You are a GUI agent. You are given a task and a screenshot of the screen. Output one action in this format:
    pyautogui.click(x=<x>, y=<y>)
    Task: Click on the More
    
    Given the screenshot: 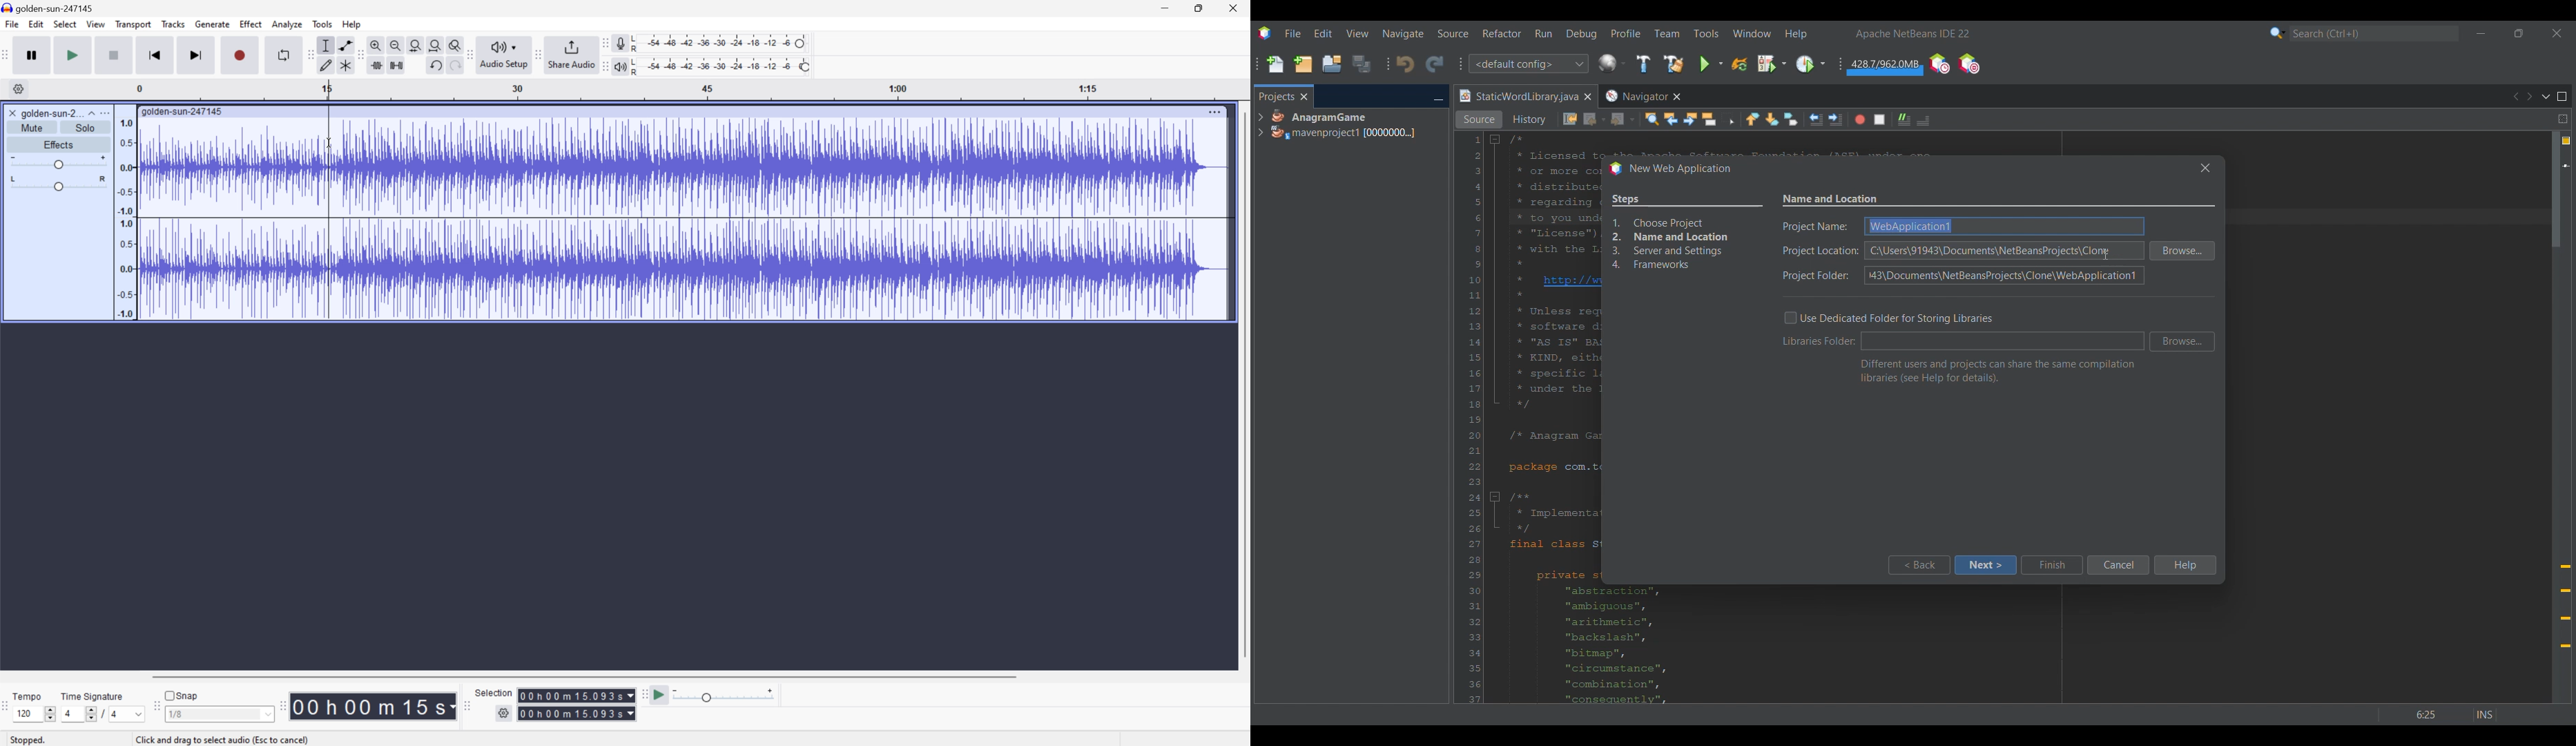 What is the action you would take?
    pyautogui.click(x=1215, y=110)
    